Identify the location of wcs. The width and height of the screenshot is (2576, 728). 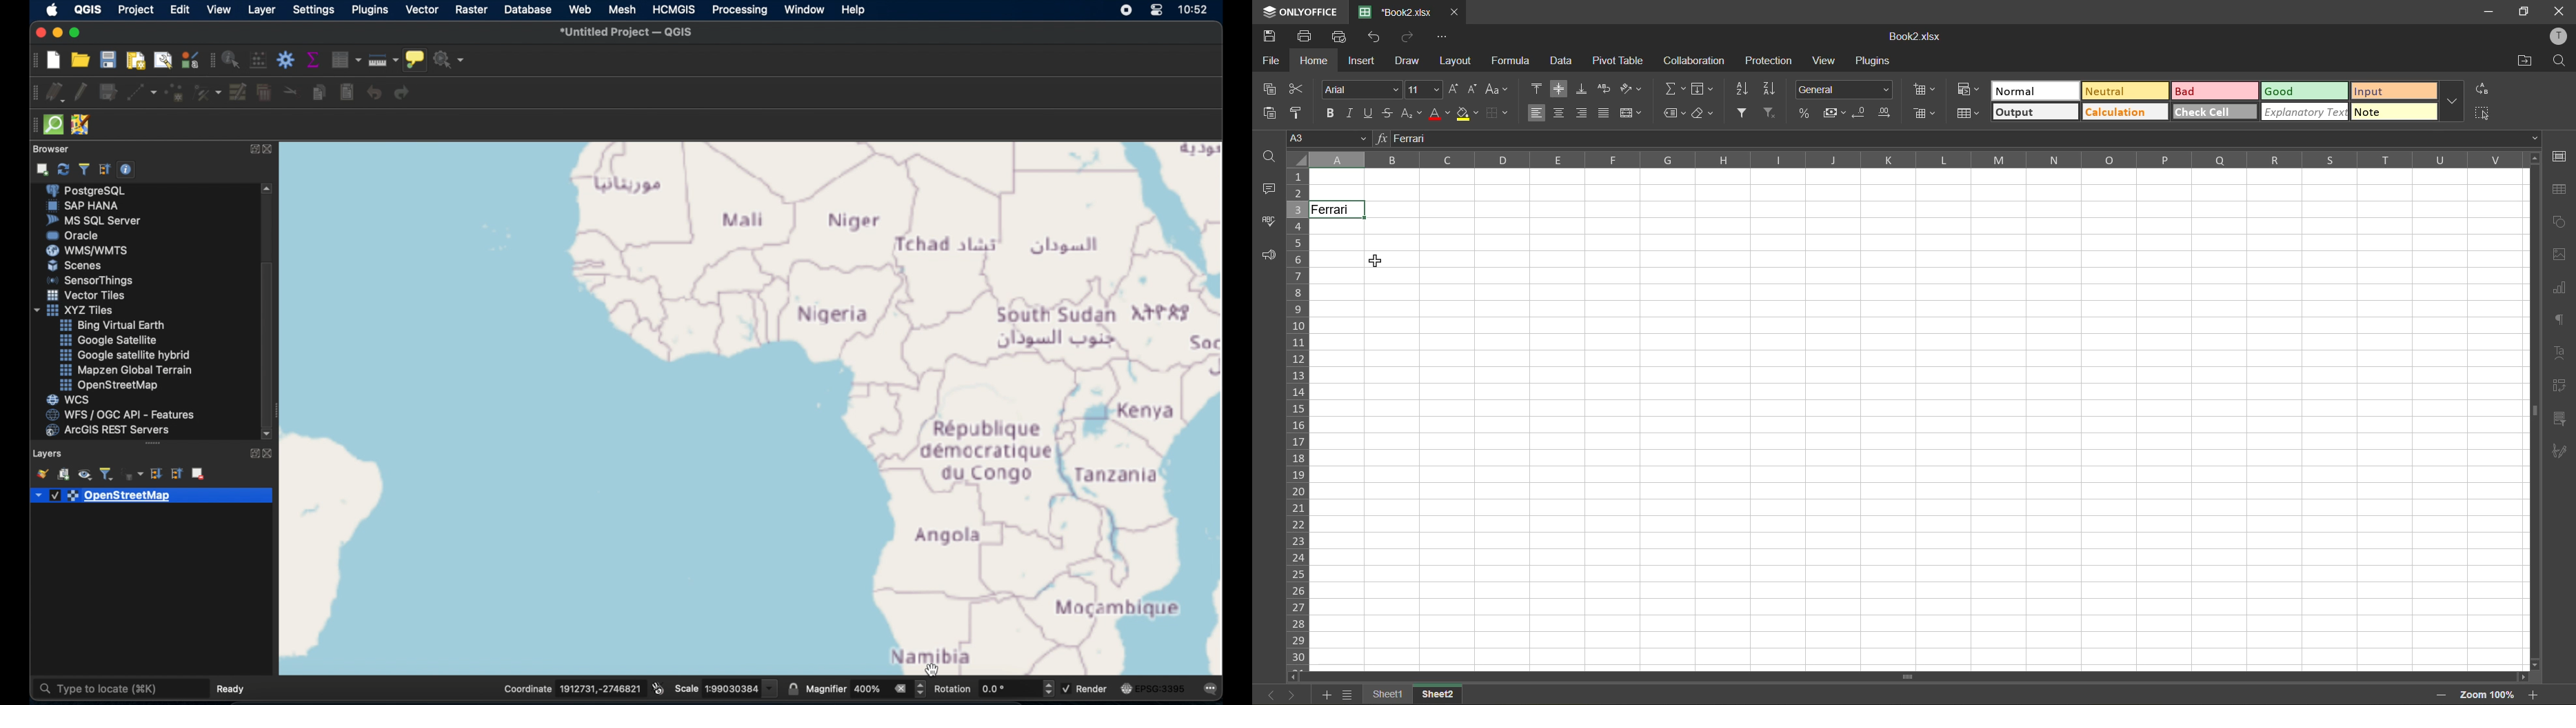
(70, 399).